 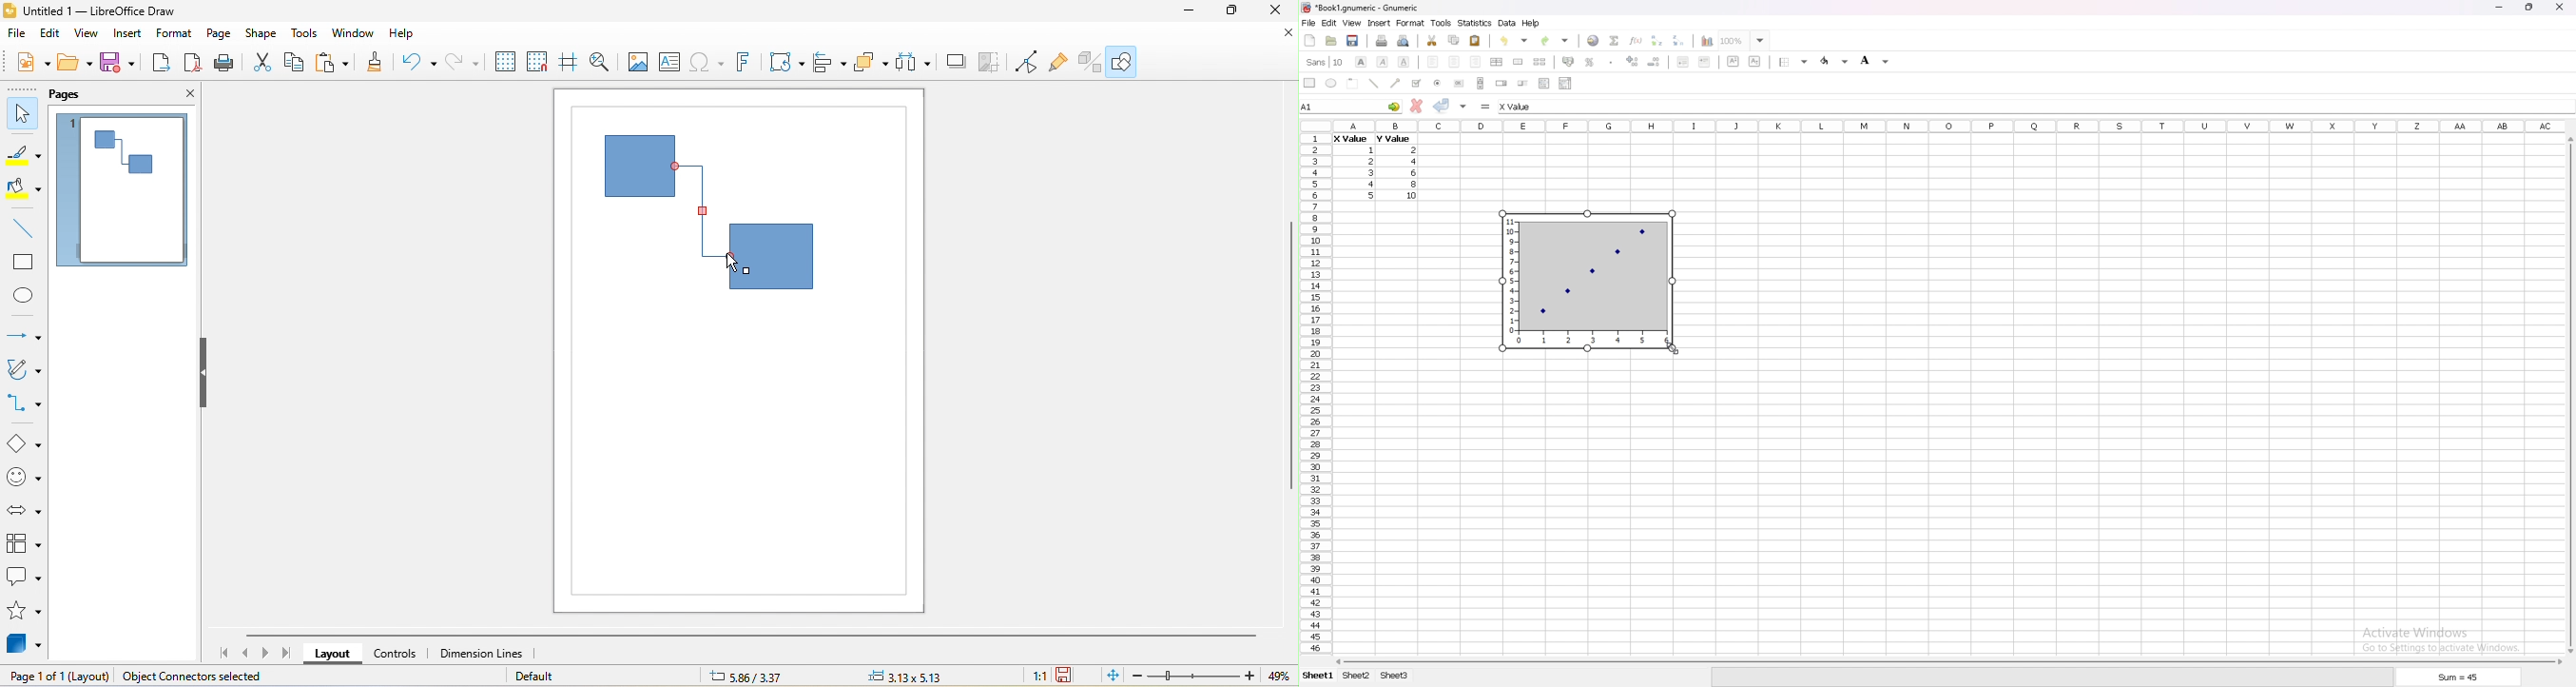 What do you see at coordinates (25, 576) in the screenshot?
I see `callout shape` at bounding box center [25, 576].